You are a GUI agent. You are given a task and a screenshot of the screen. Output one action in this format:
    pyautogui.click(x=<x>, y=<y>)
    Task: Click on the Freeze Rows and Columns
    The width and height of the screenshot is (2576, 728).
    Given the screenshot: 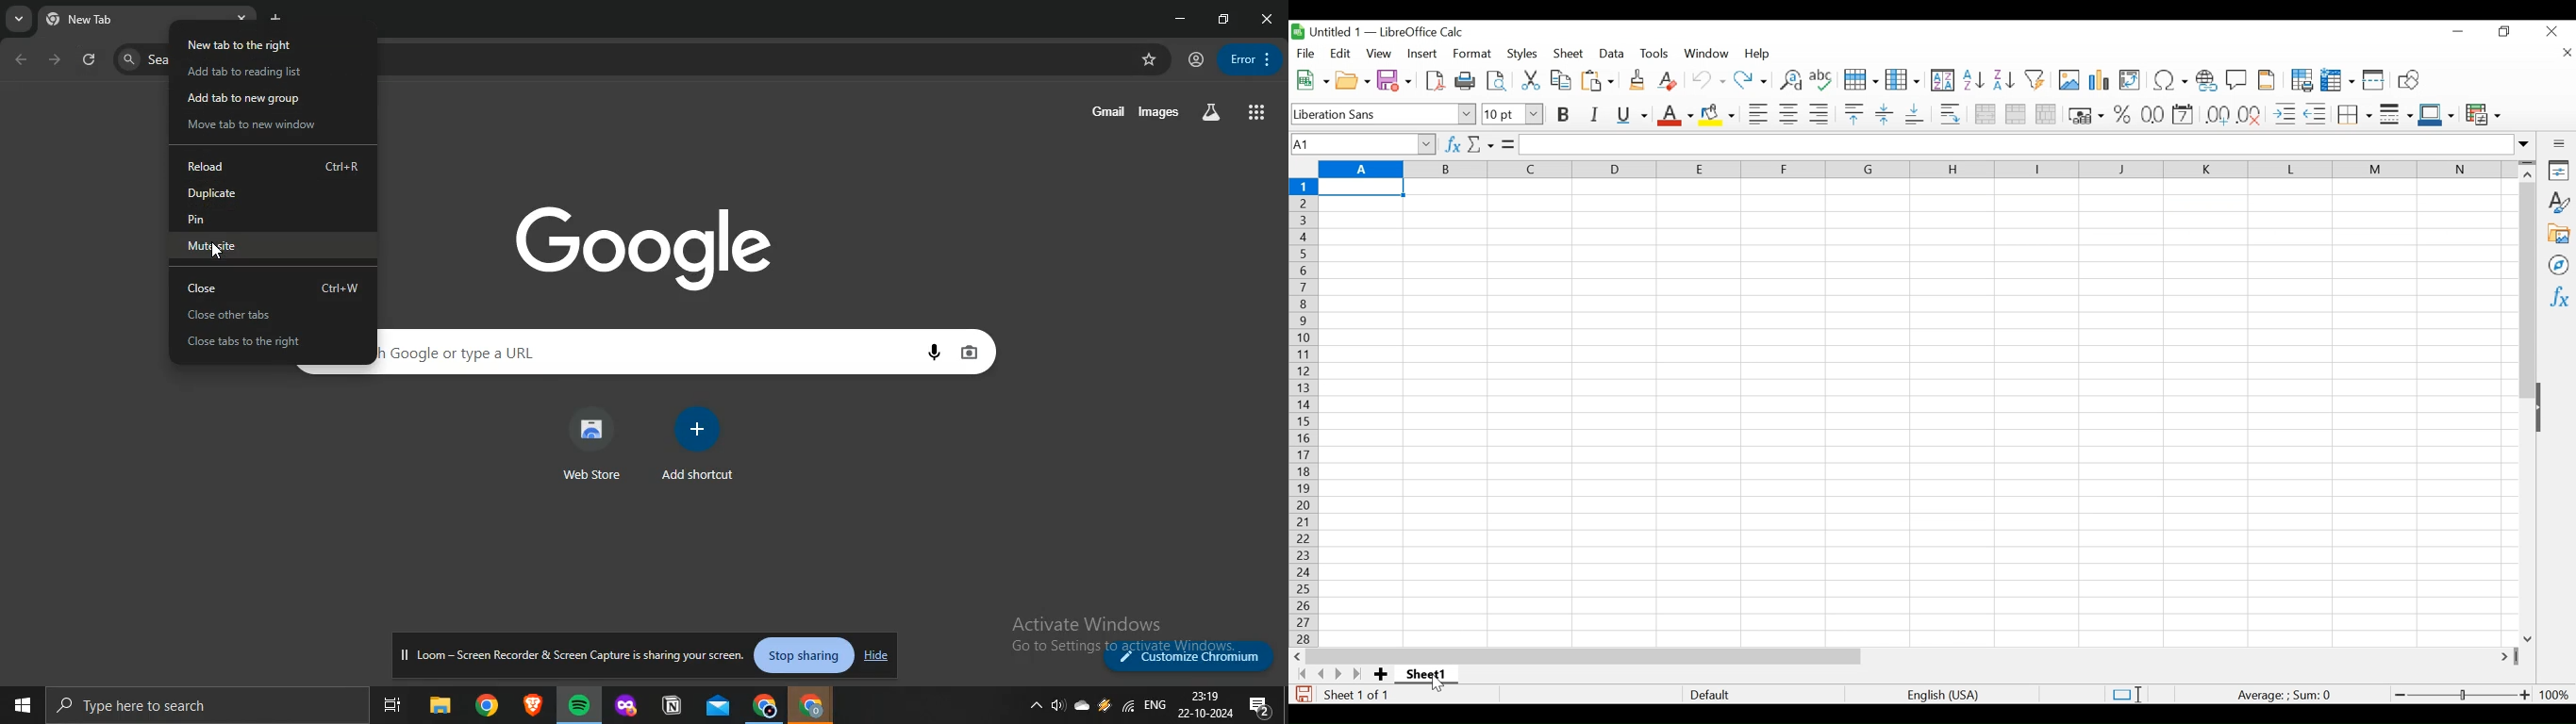 What is the action you would take?
    pyautogui.click(x=2338, y=80)
    